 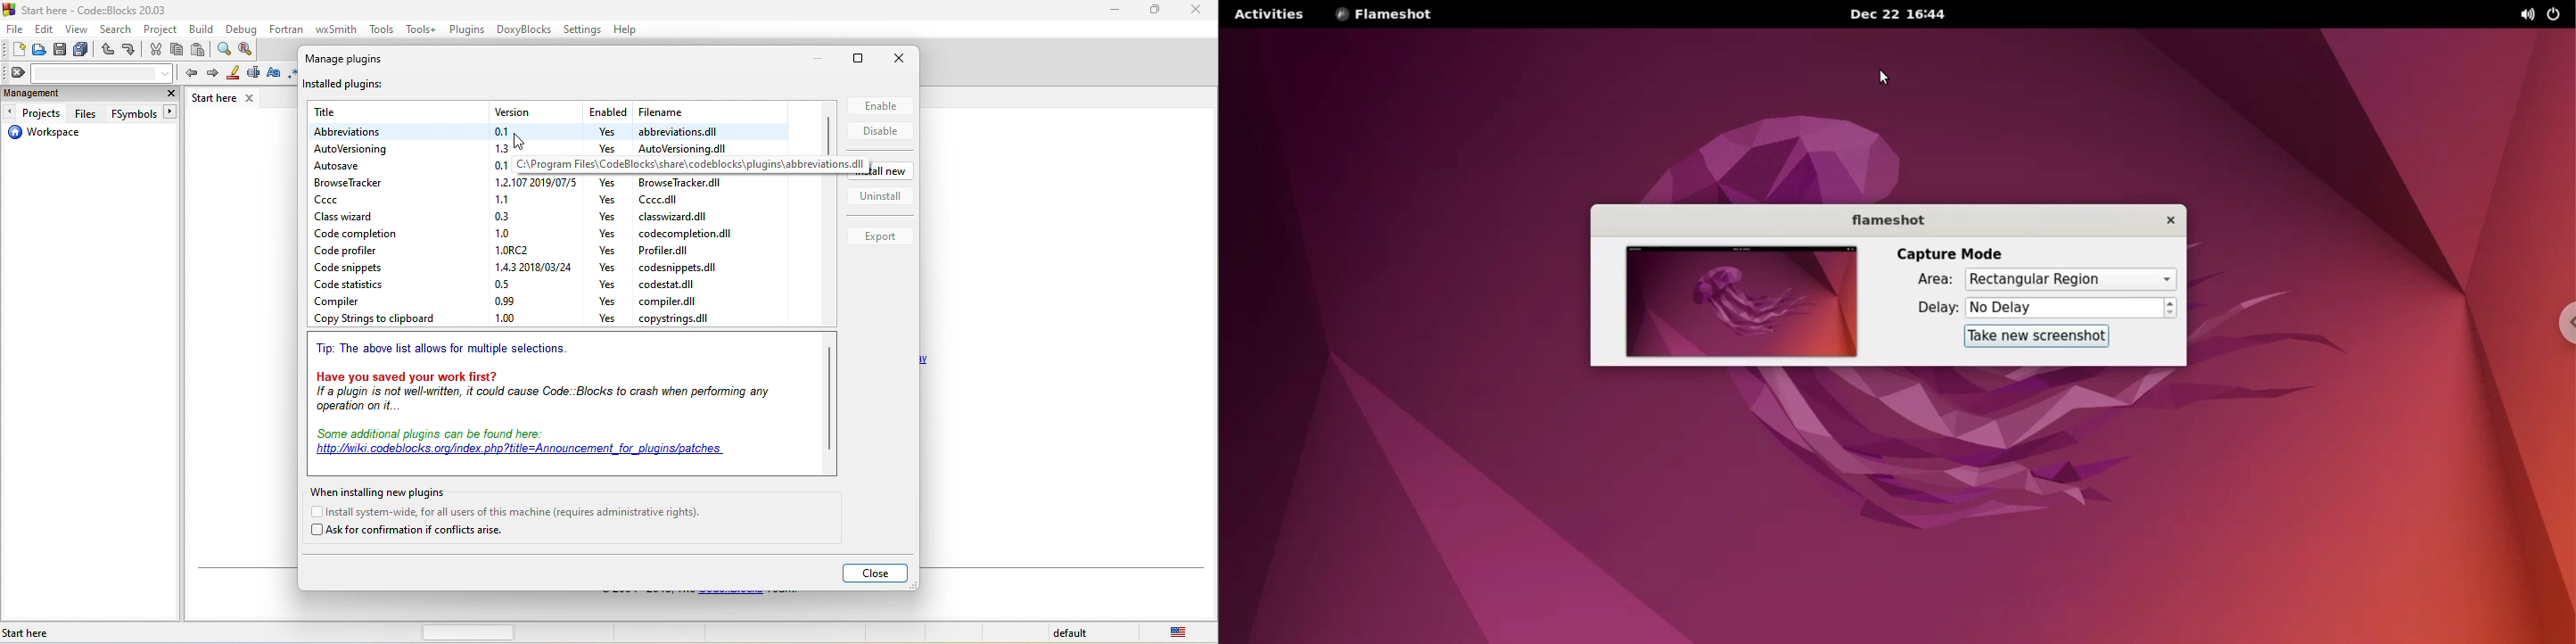 What do you see at coordinates (350, 151) in the screenshot?
I see `autoversioning` at bounding box center [350, 151].